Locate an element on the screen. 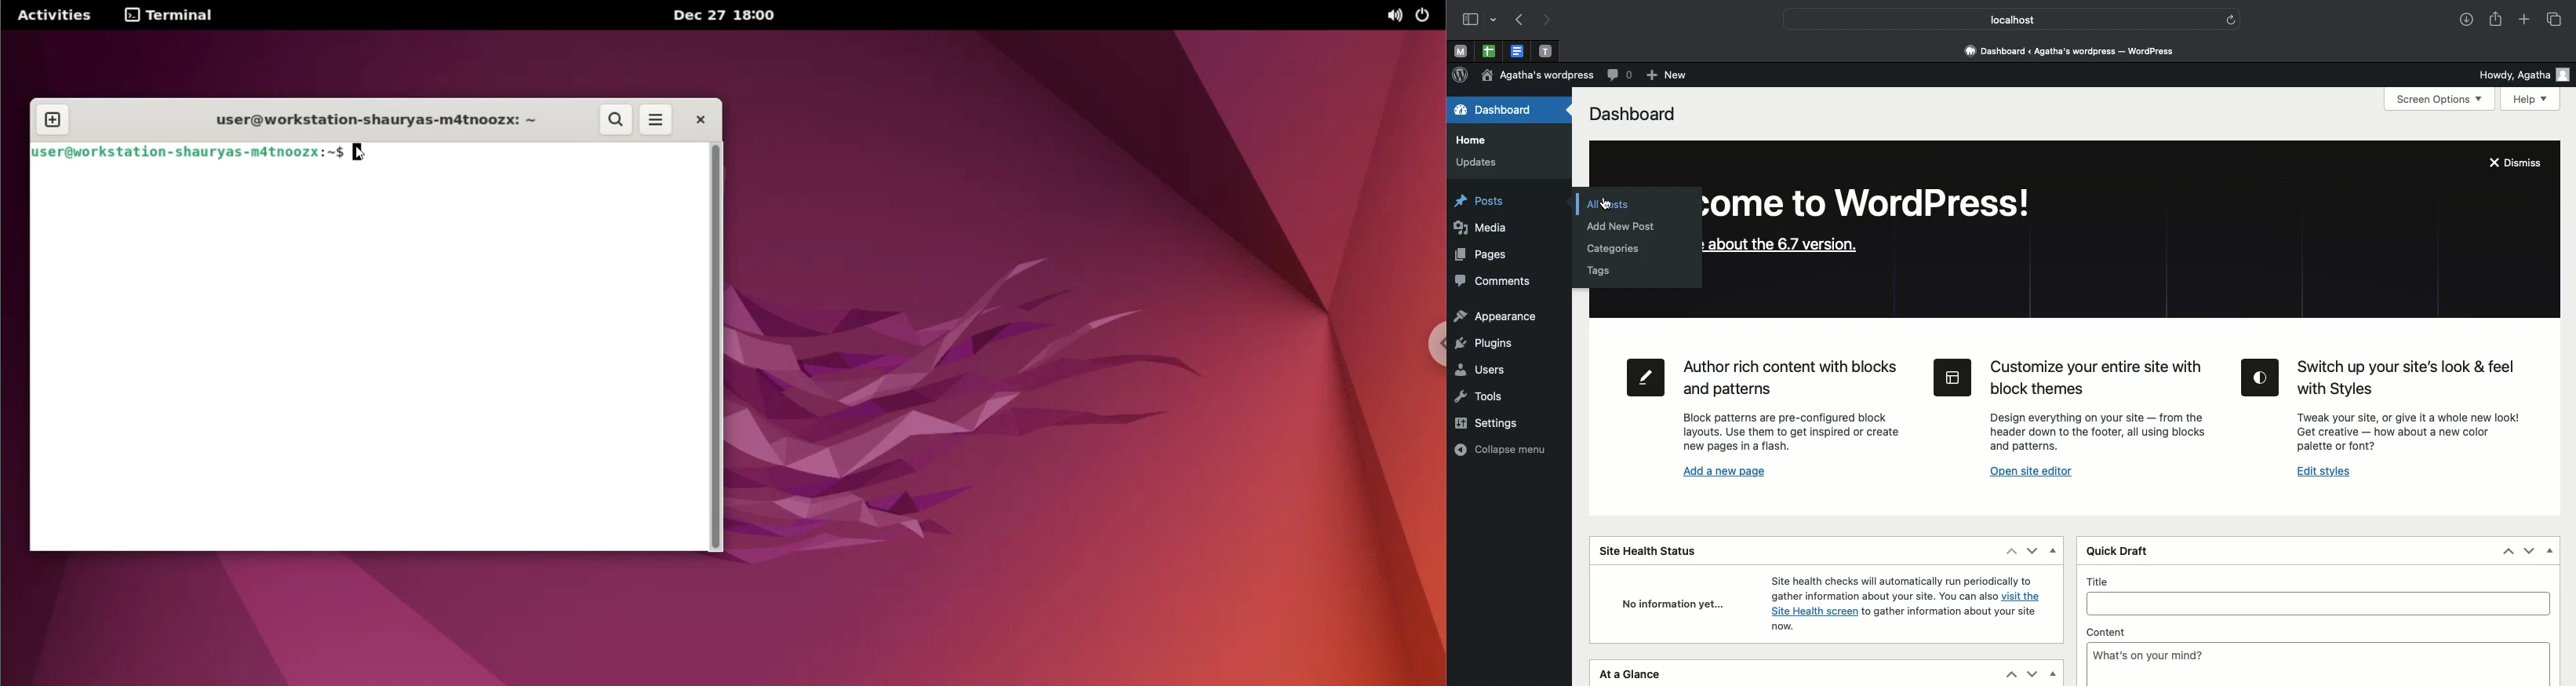  scrollbar is located at coordinates (716, 344).